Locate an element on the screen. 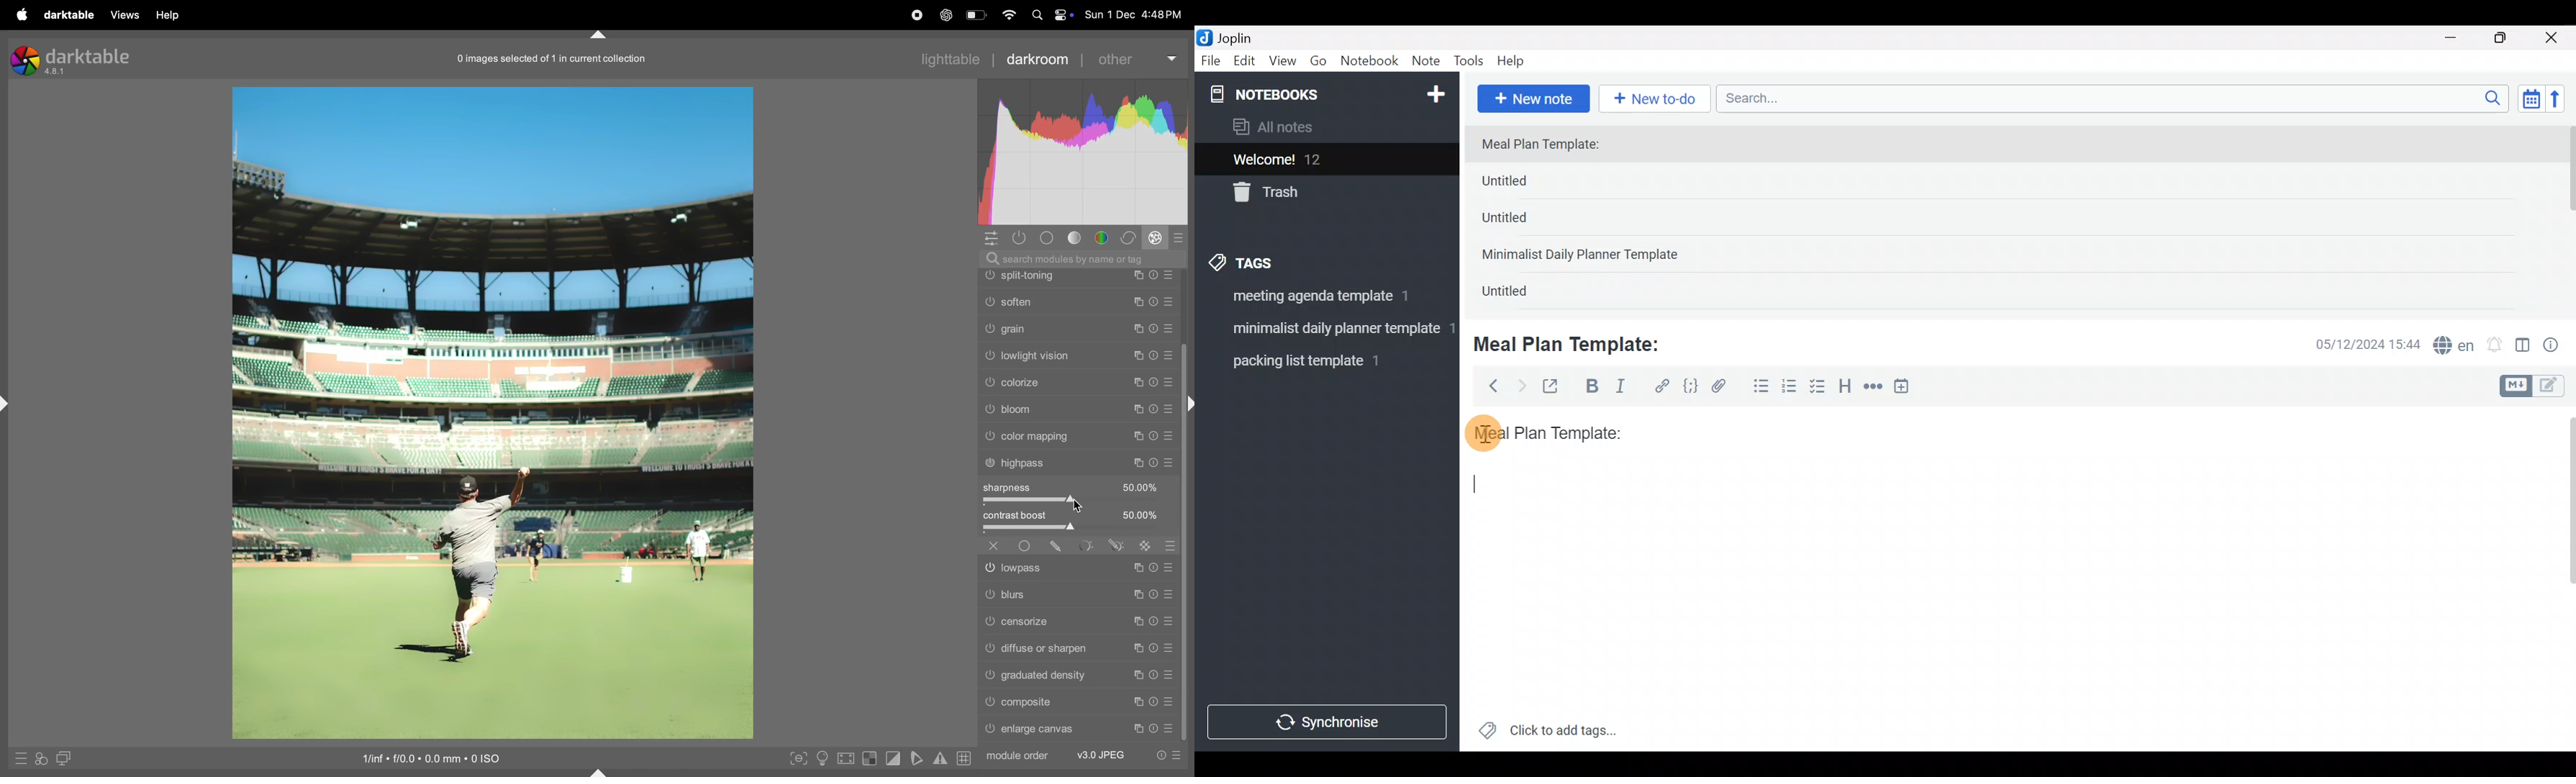  Untitled is located at coordinates (1521, 294).